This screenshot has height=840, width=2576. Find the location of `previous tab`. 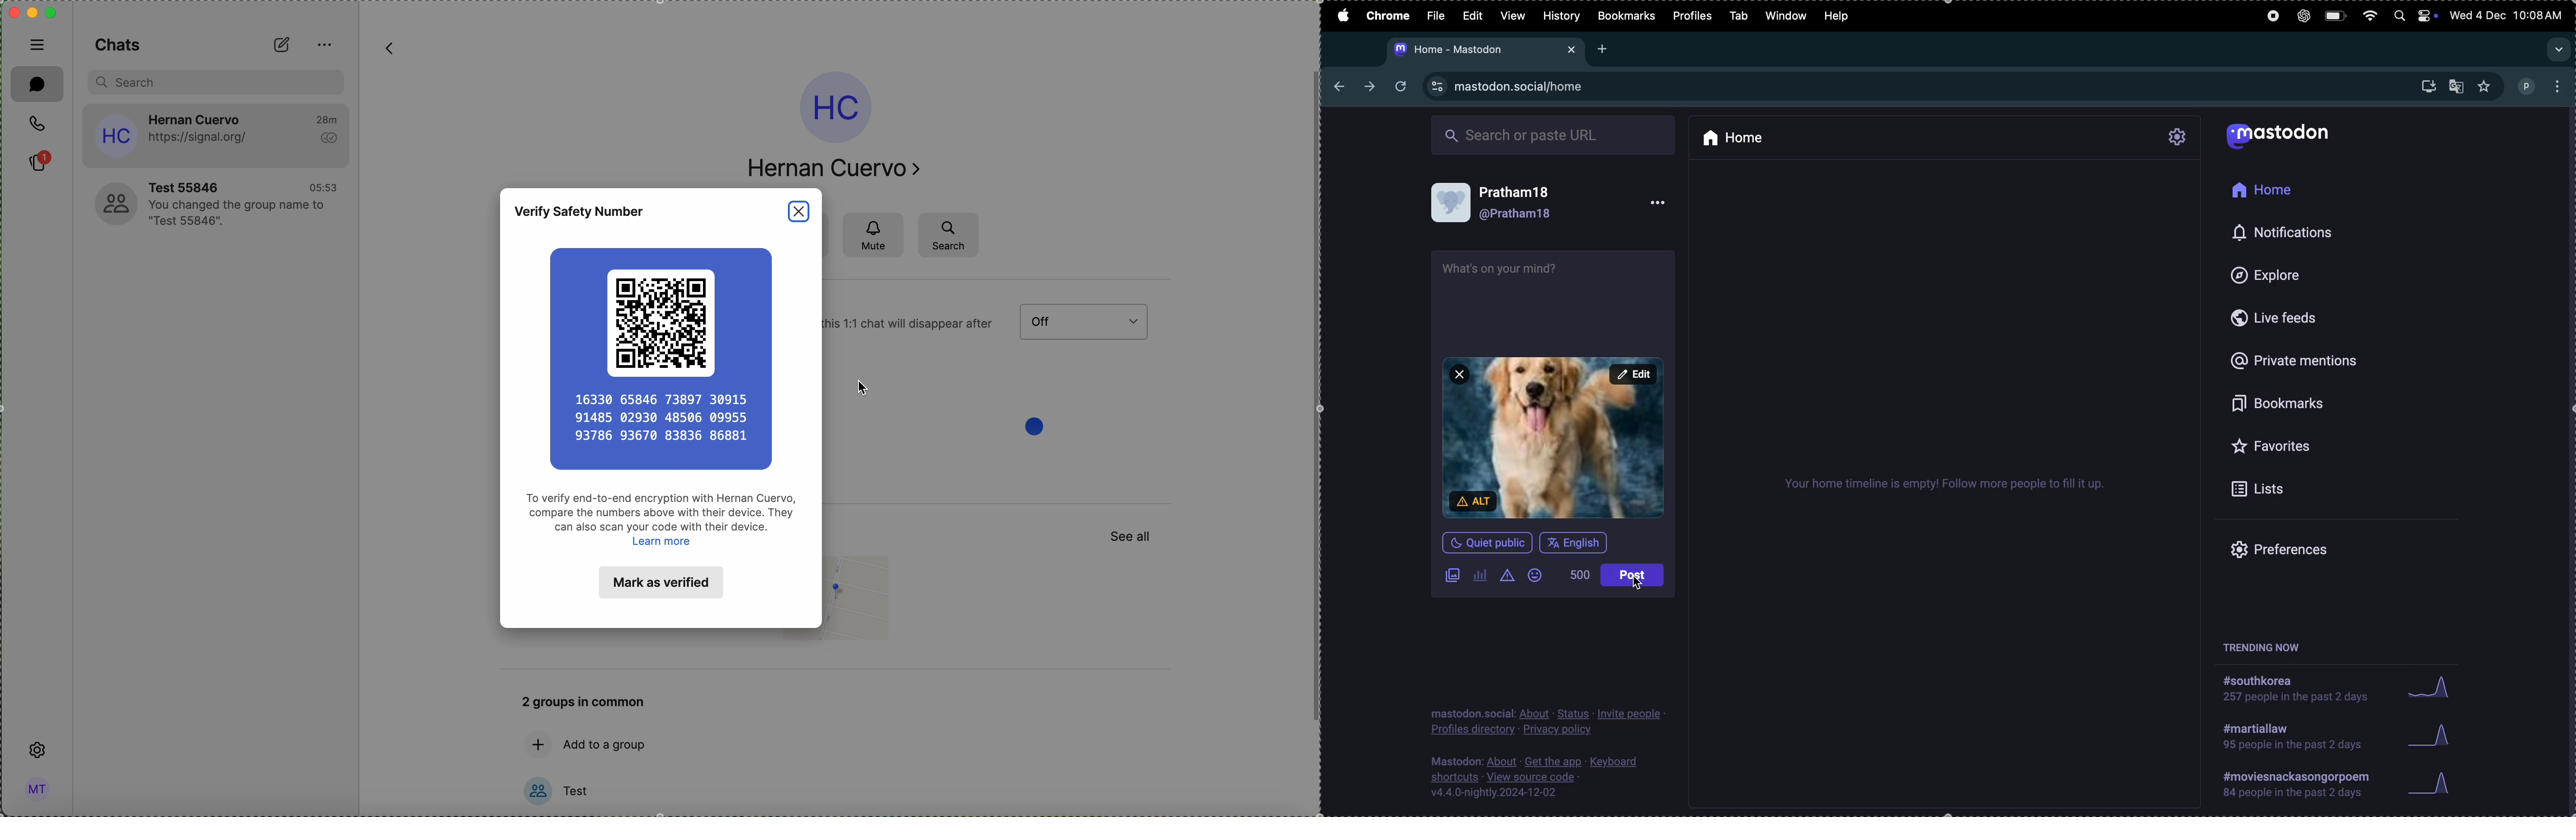

previous tab is located at coordinates (1343, 86).